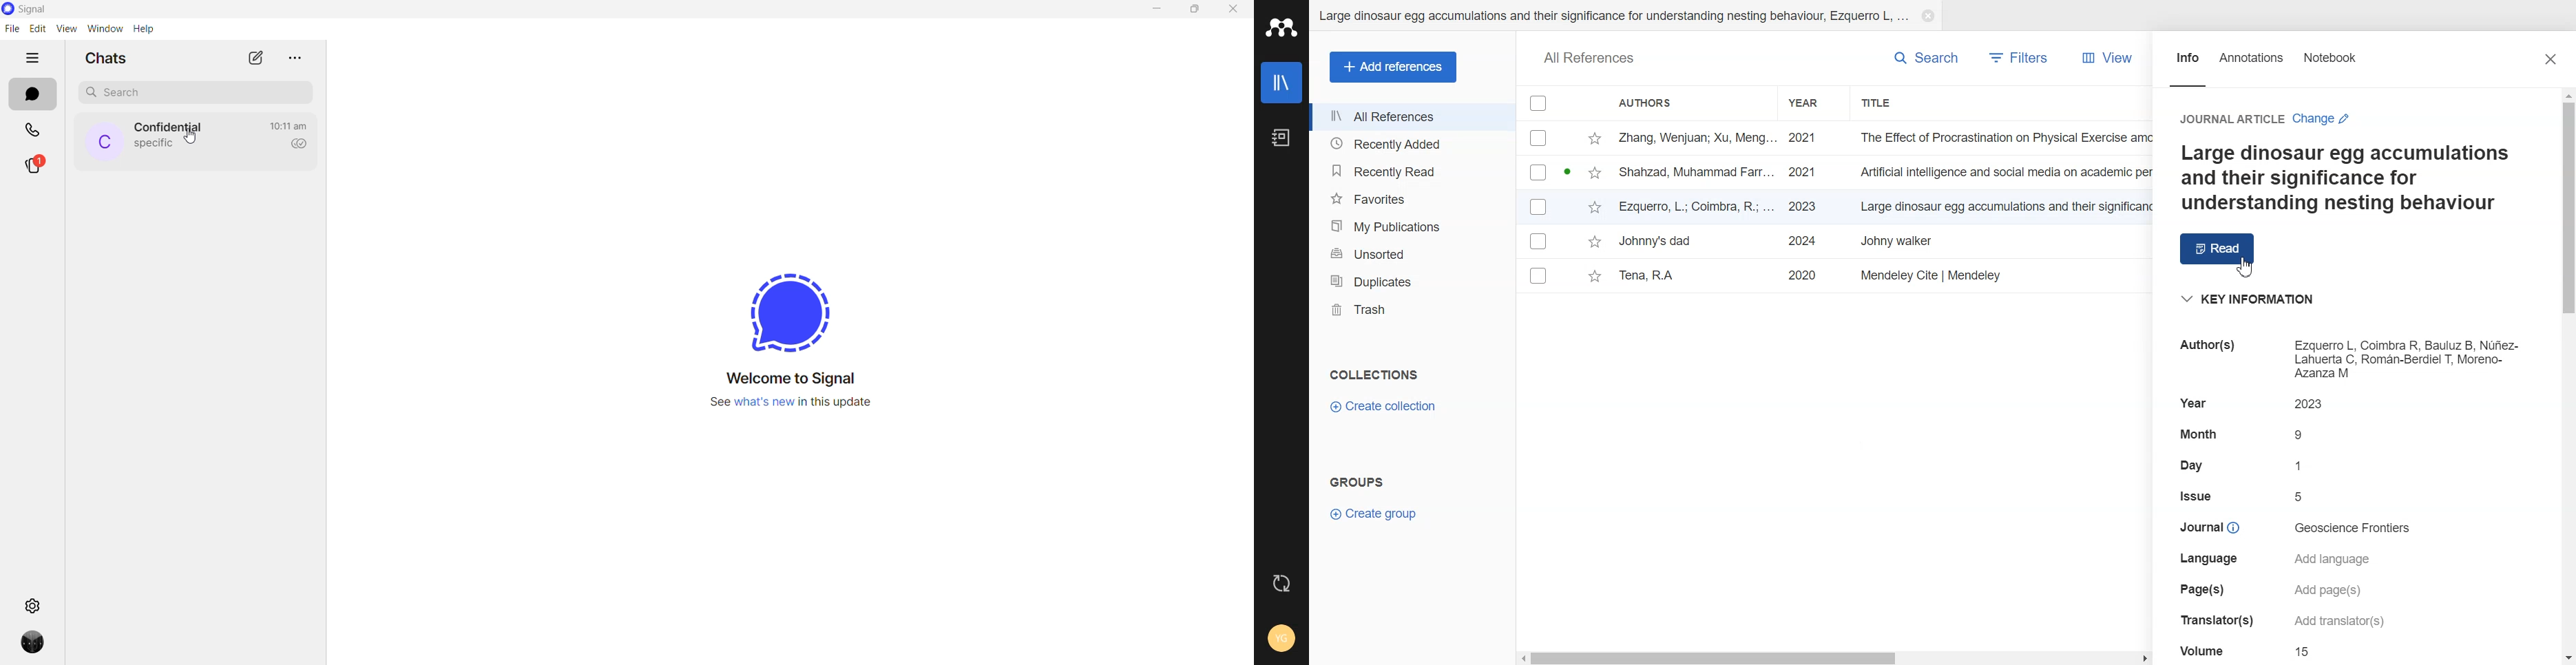 The height and width of the screenshot is (672, 2576). I want to click on Horizontal scroll bar, so click(1835, 657).